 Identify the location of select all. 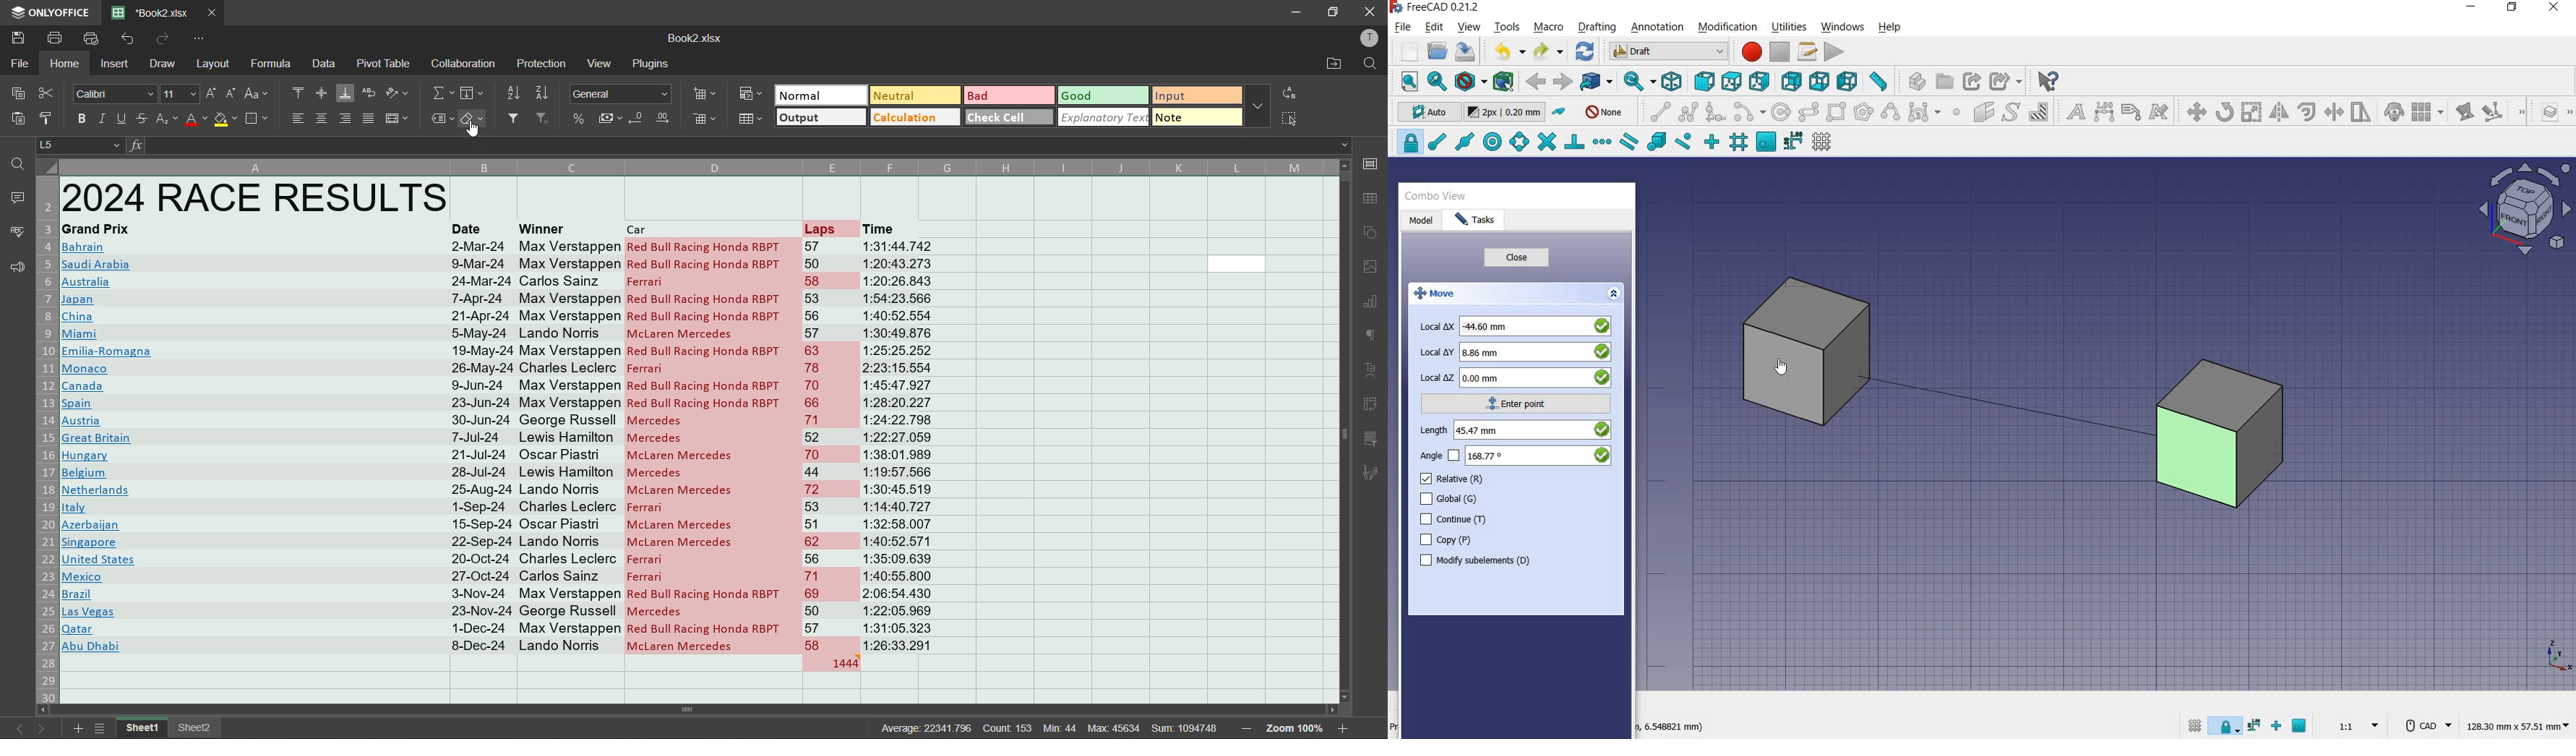
(1291, 119).